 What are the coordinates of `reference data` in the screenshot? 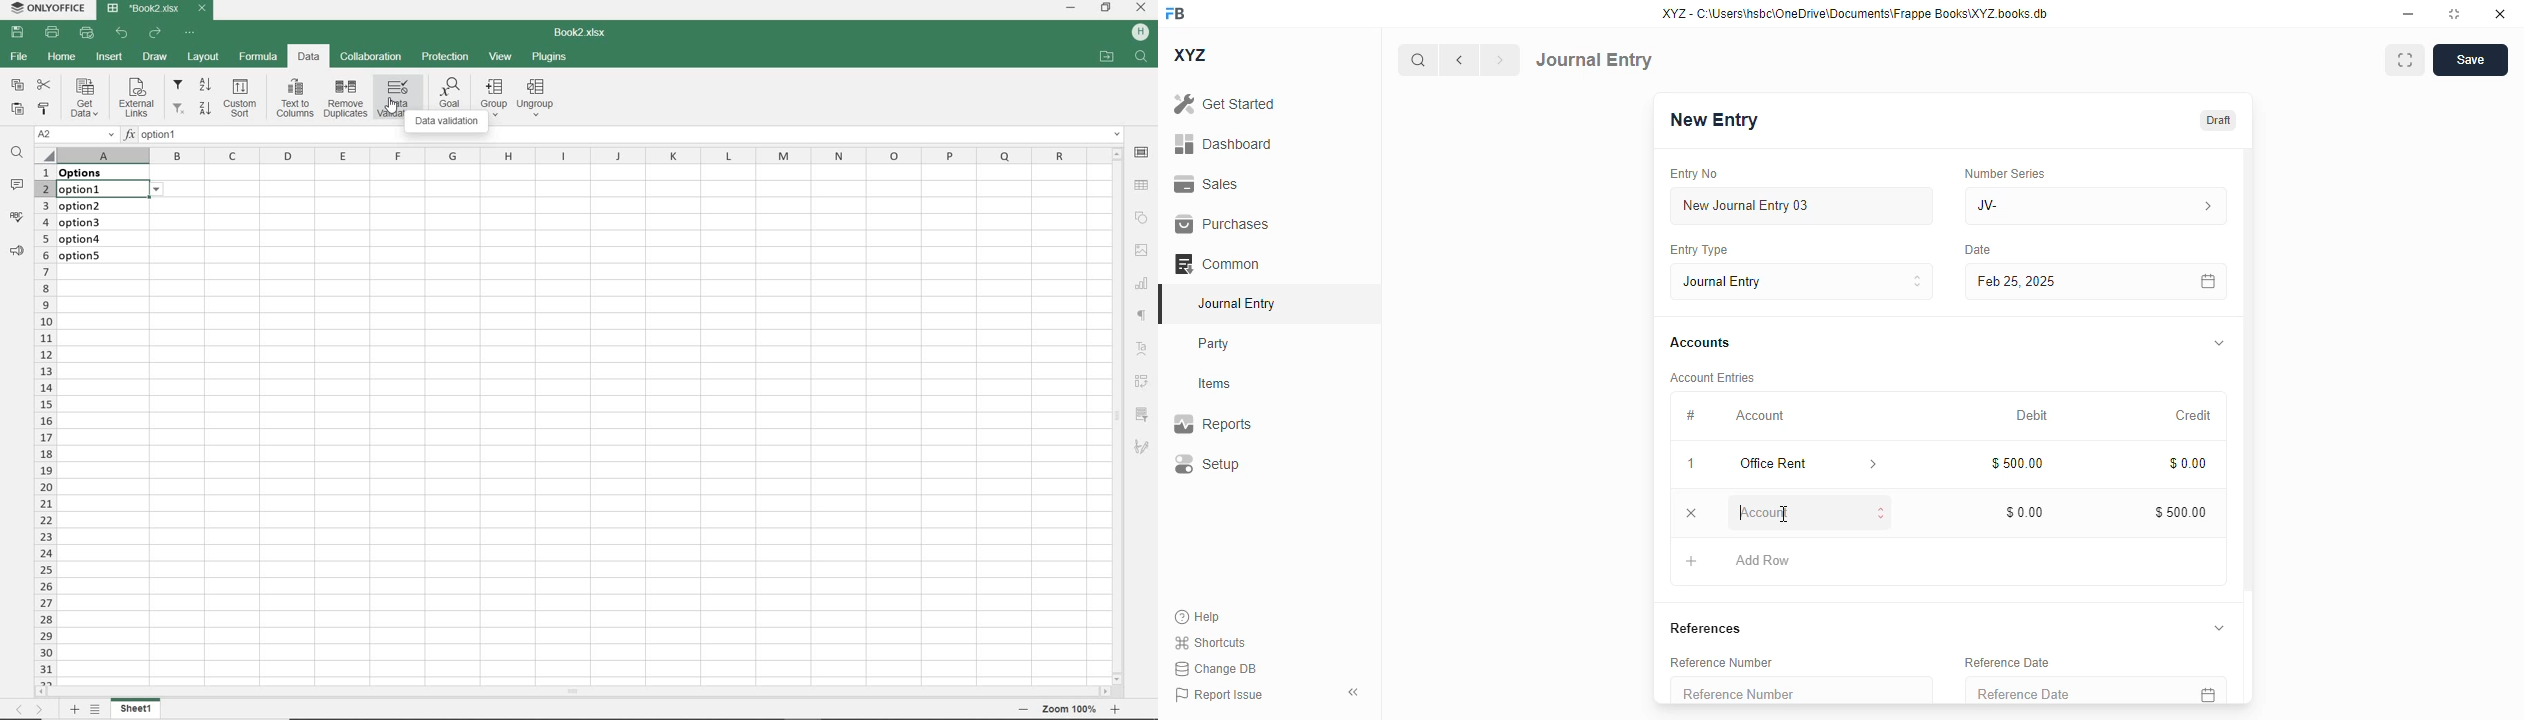 It's located at (2007, 663).